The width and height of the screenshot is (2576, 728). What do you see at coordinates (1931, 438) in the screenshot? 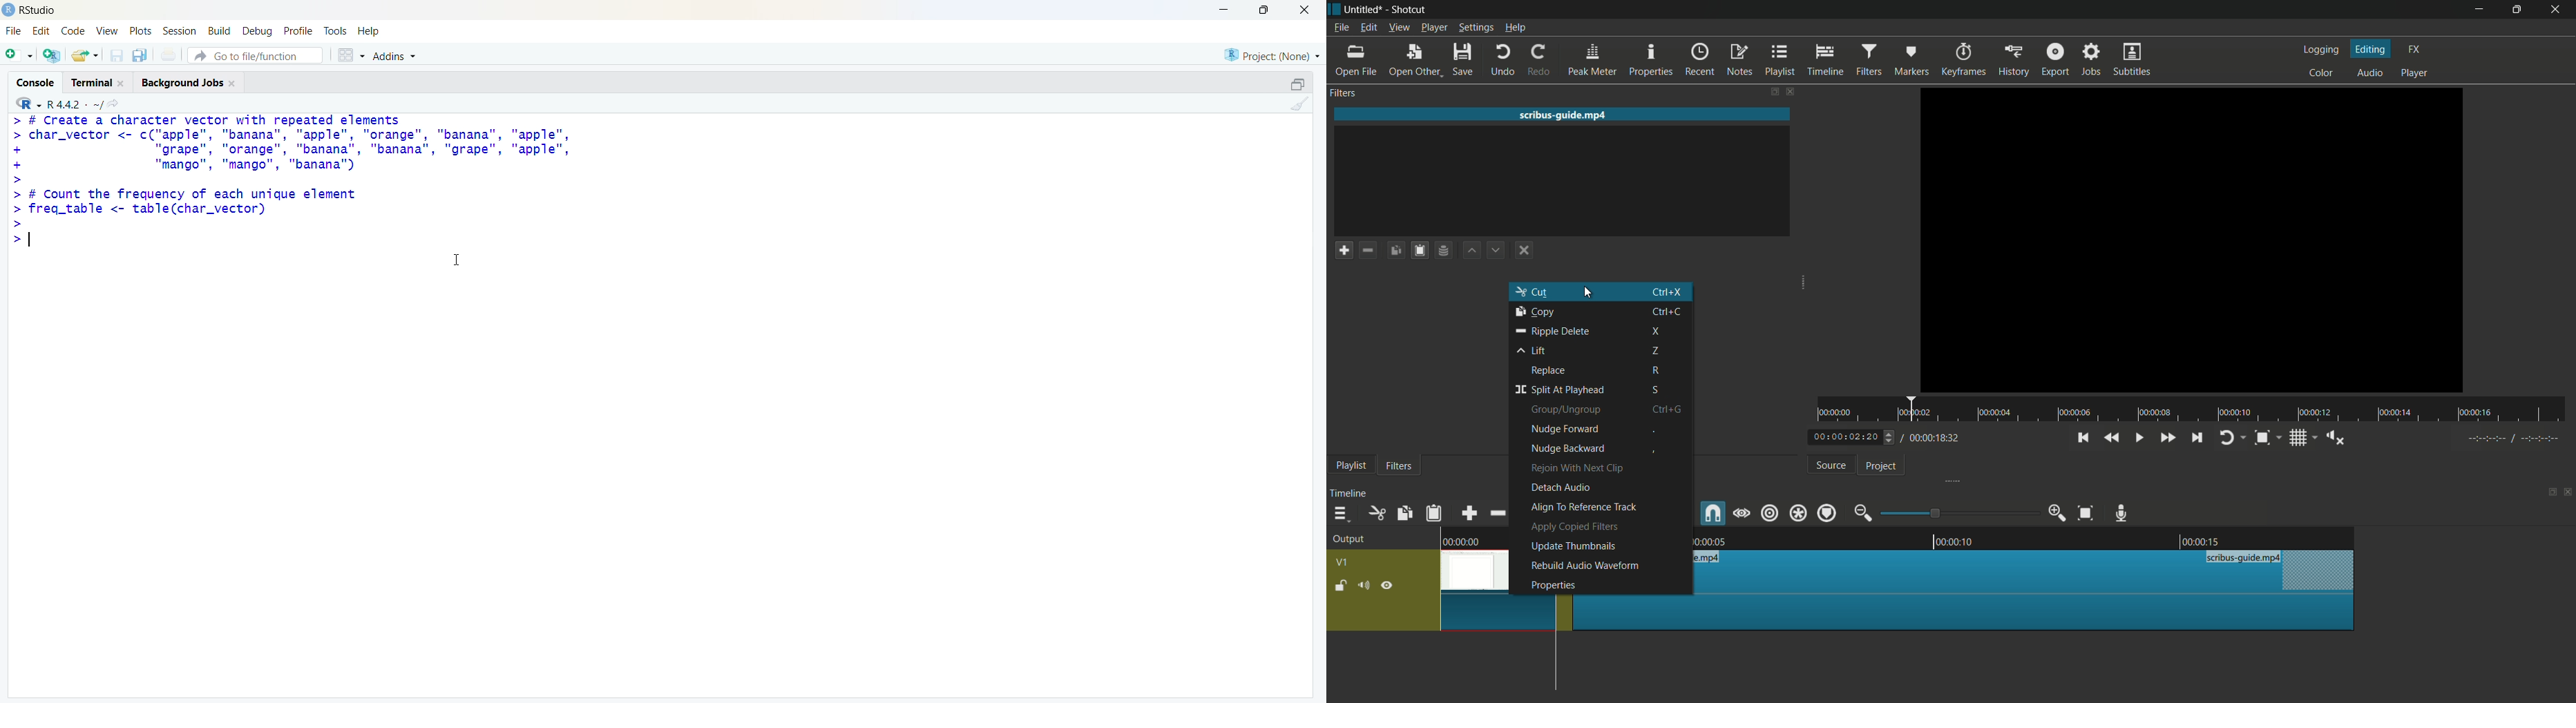
I see `total time` at bounding box center [1931, 438].